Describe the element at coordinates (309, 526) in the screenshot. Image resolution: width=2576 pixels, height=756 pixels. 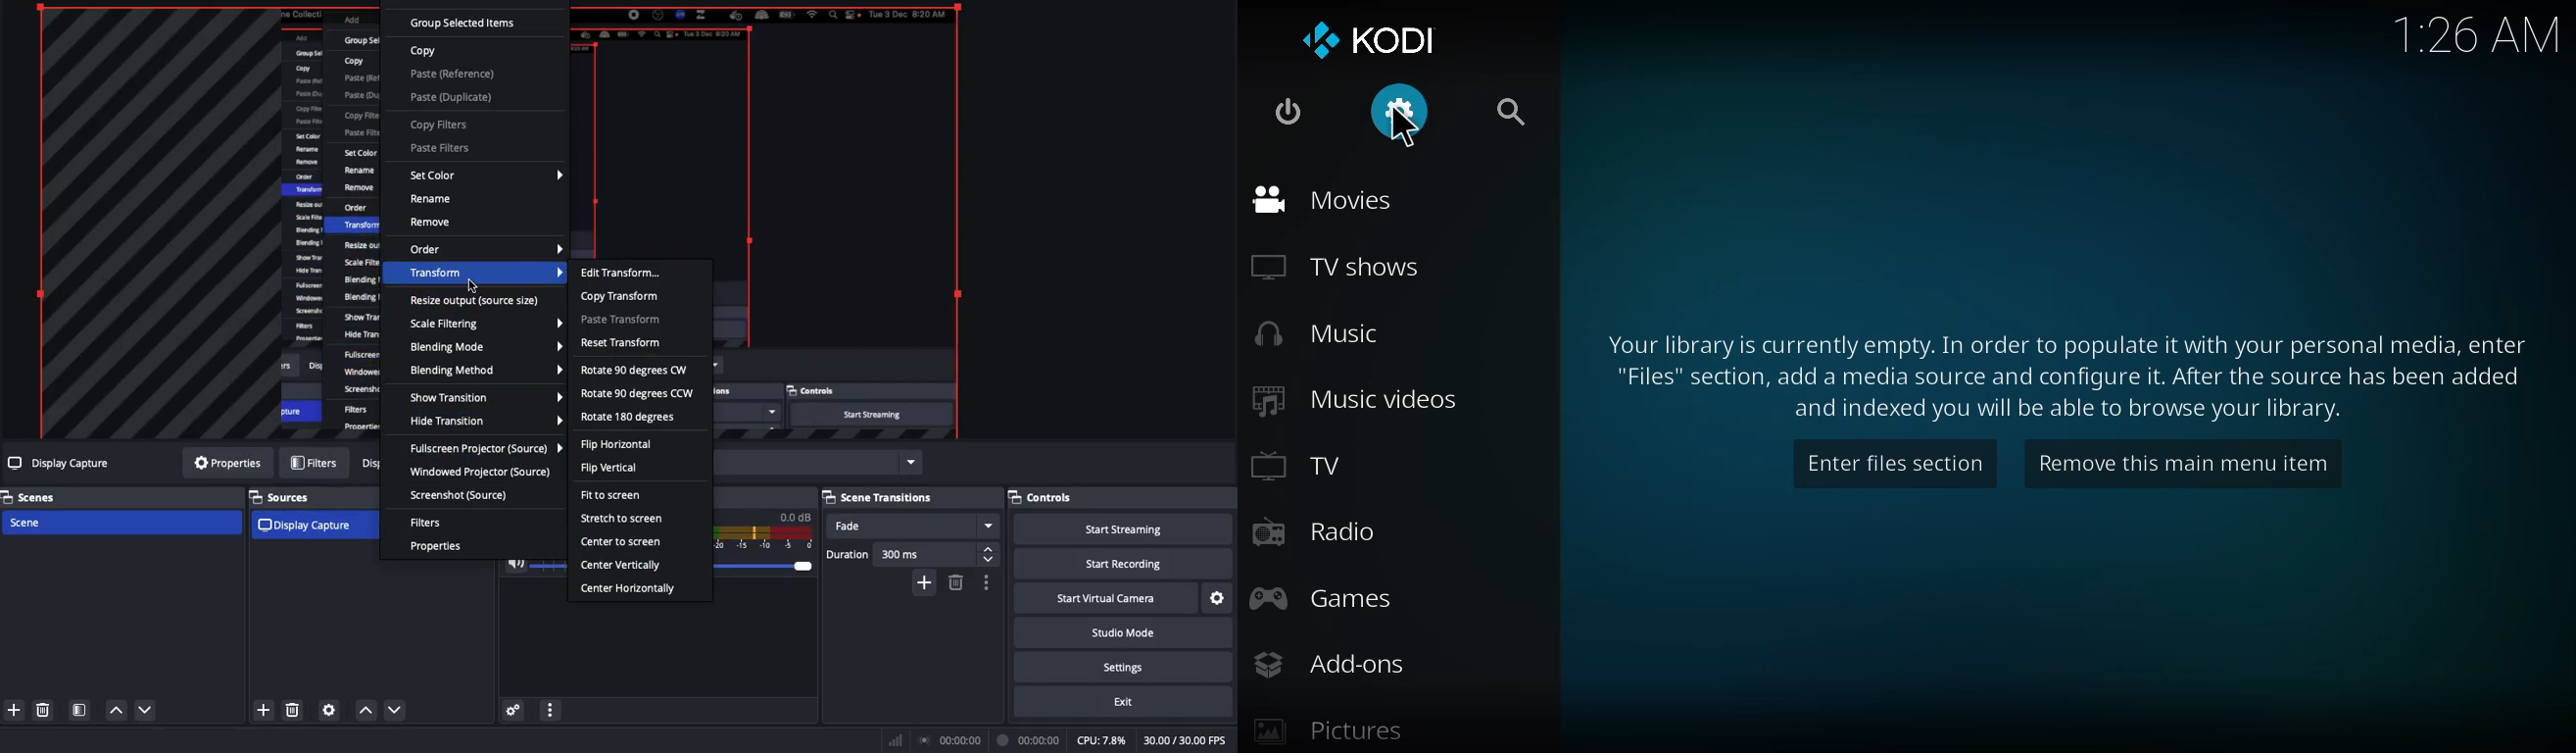
I see `Display capture` at that location.